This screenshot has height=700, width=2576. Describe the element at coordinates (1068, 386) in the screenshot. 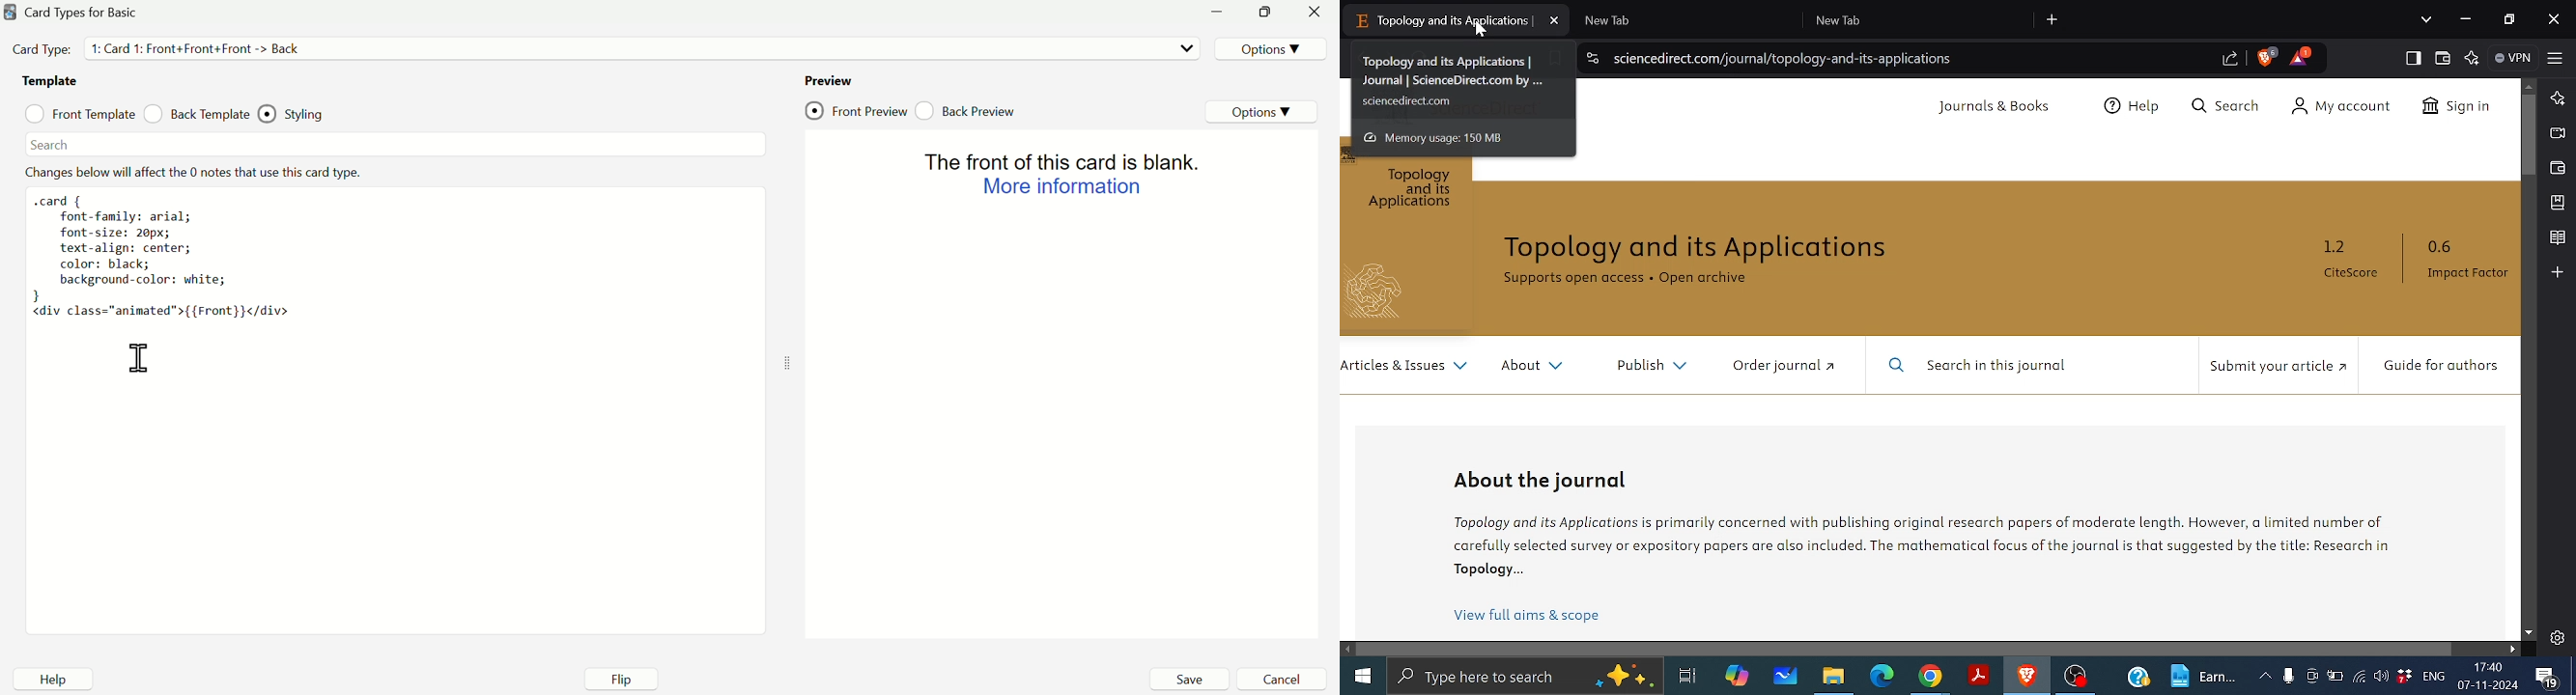

I see `Preview` at that location.